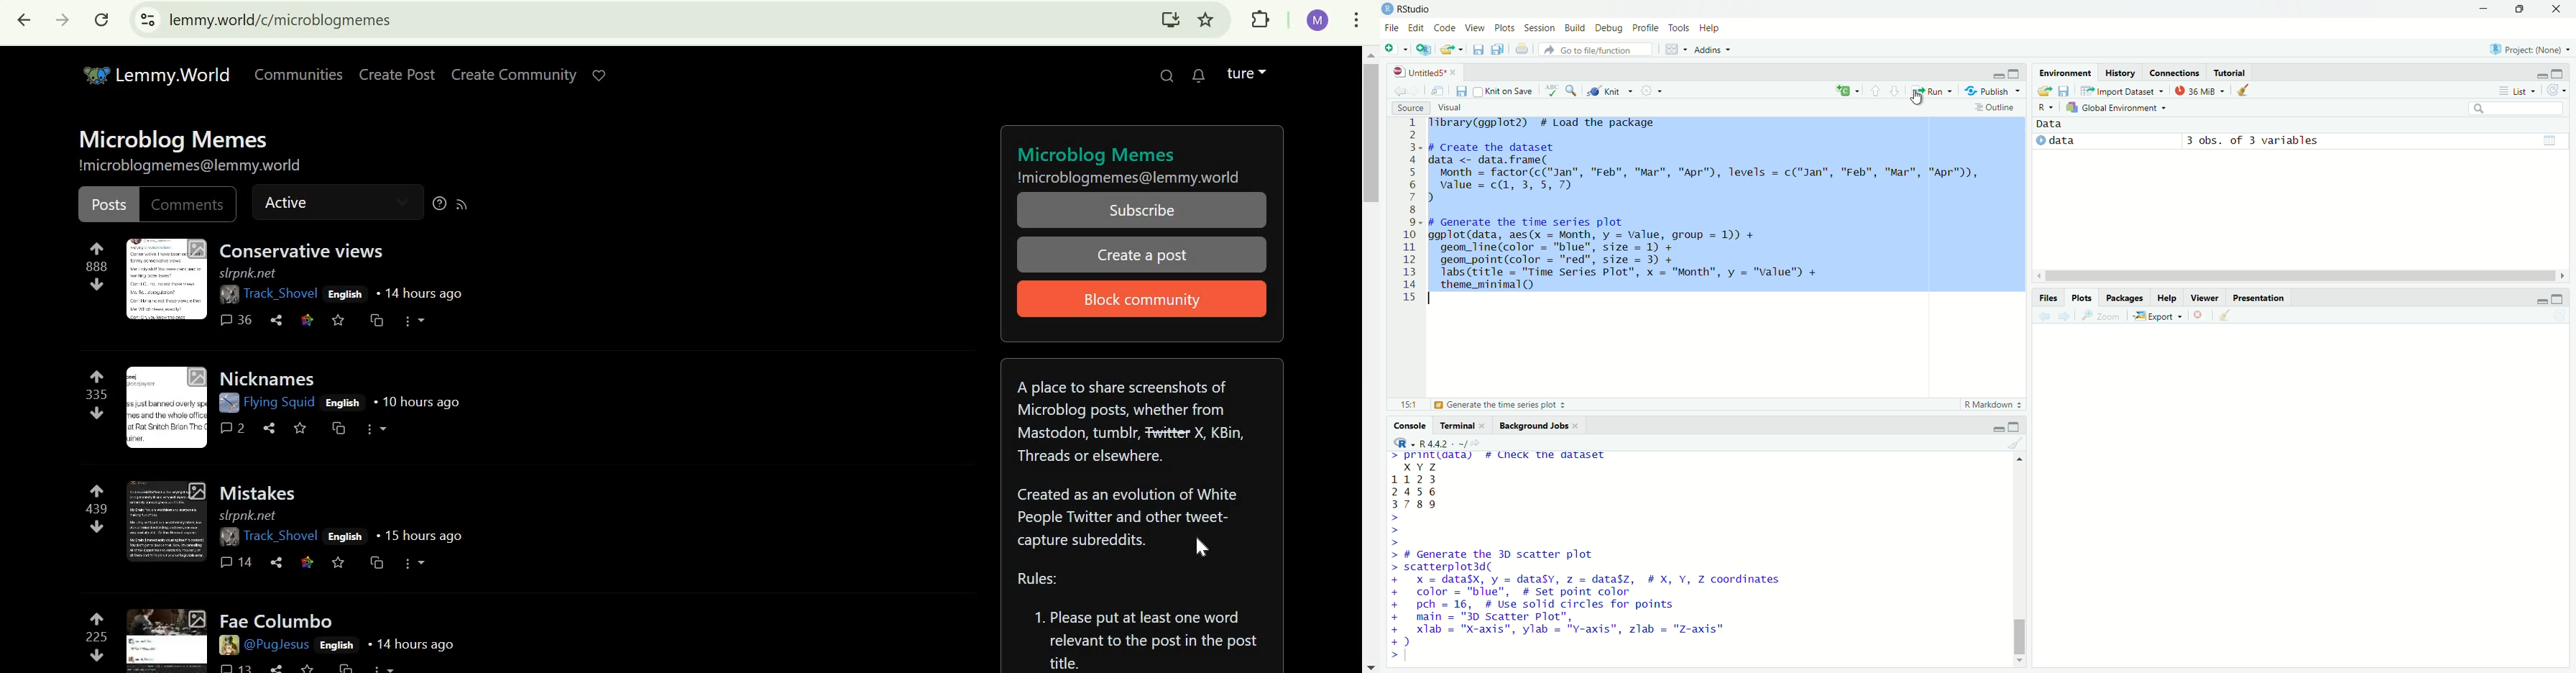 This screenshot has height=700, width=2576. I want to click on close, so click(1486, 426).